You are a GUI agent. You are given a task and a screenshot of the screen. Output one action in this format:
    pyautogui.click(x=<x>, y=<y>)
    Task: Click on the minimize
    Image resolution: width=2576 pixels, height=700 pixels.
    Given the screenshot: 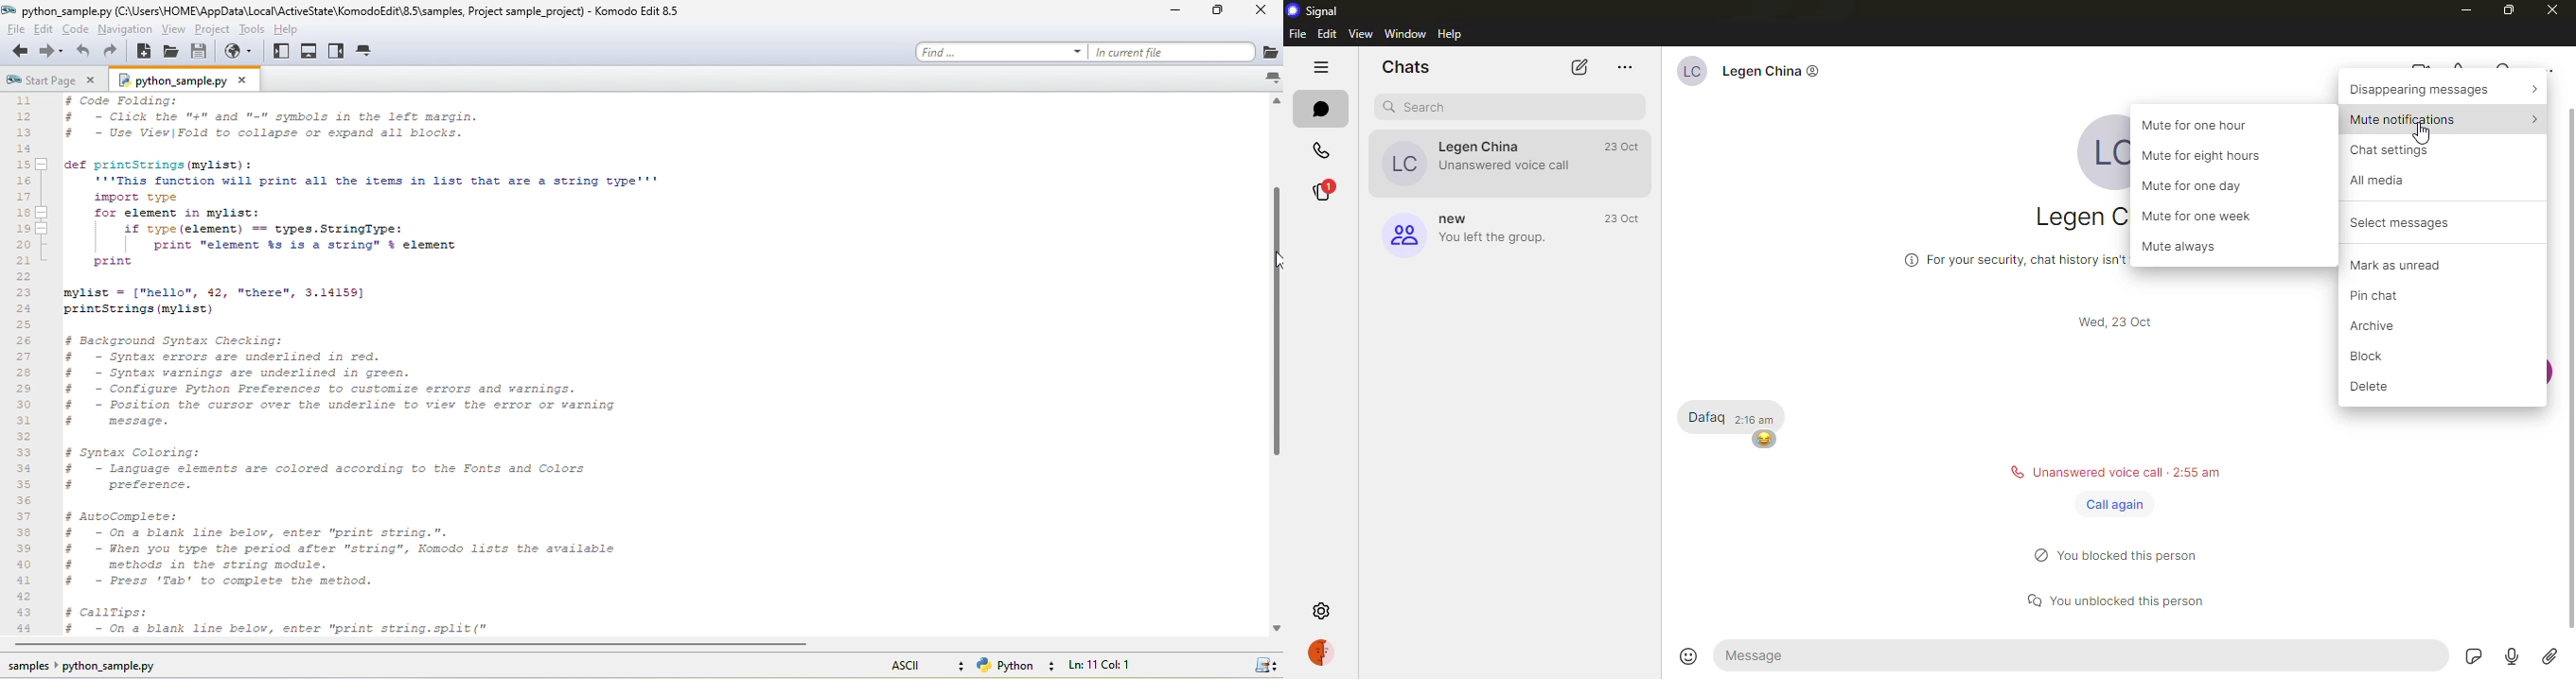 What is the action you would take?
    pyautogui.click(x=1180, y=11)
    